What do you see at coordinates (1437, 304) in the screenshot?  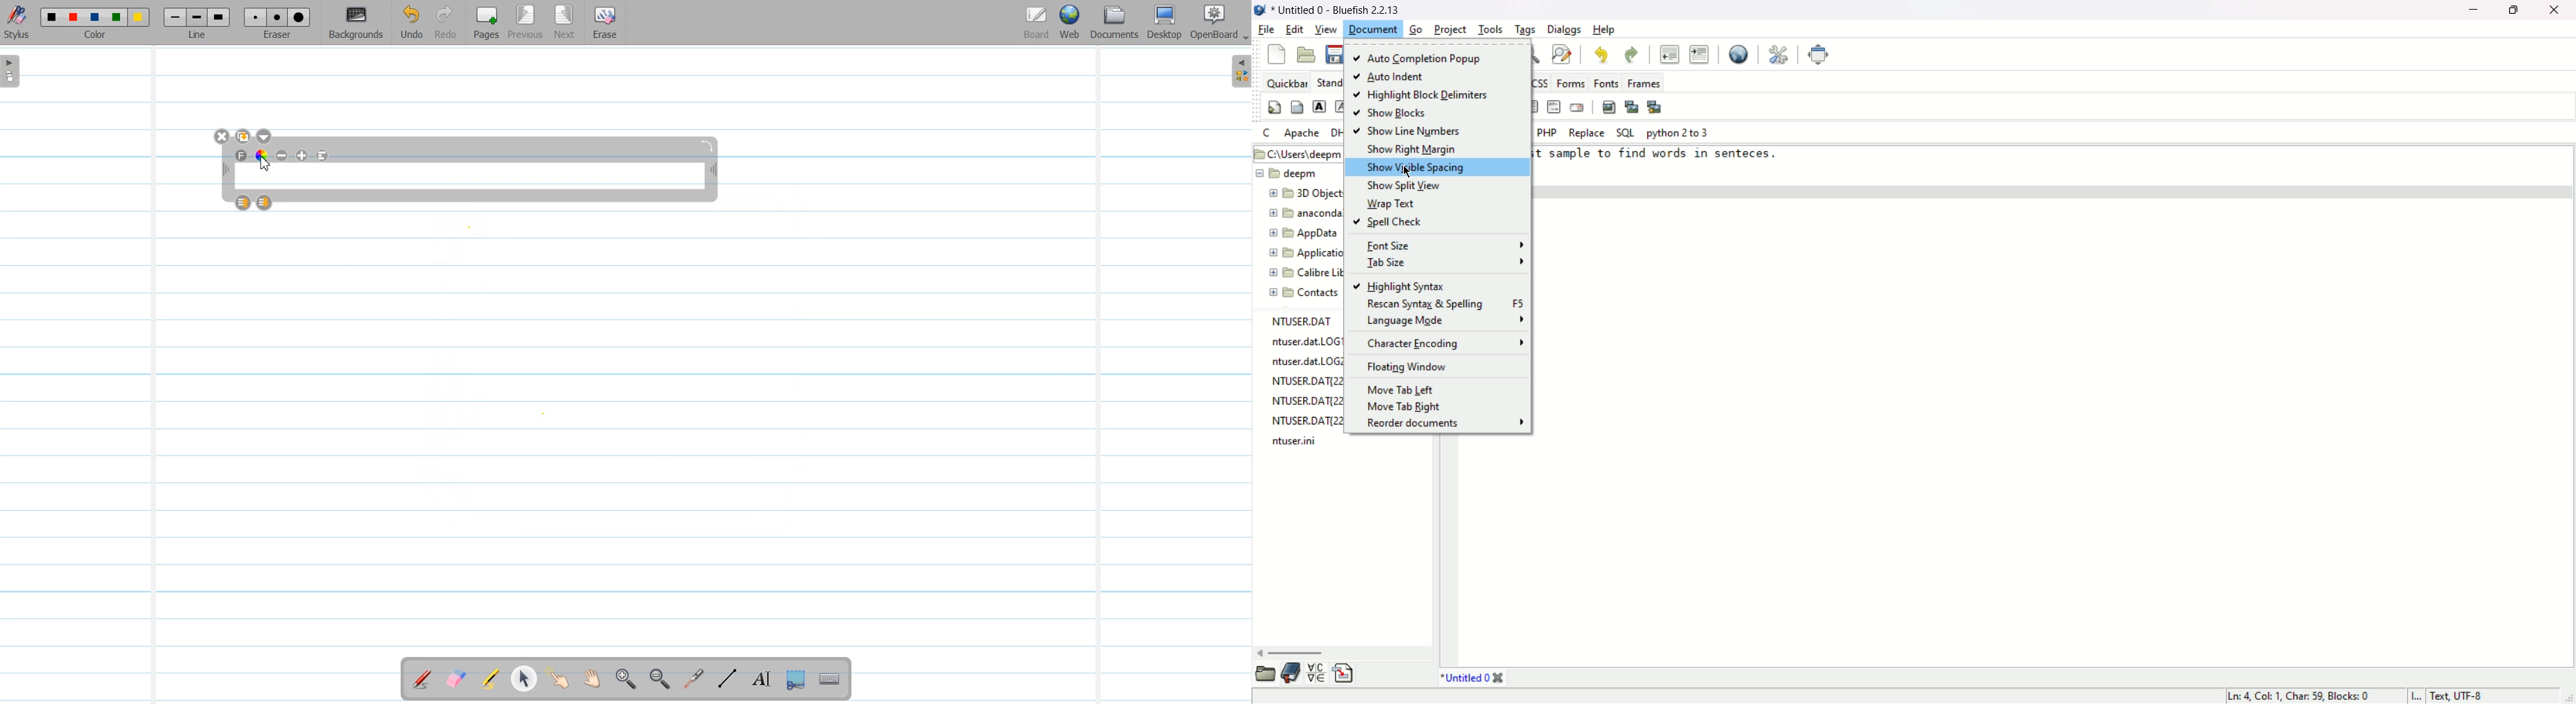 I see `rescan syntax and spelling` at bounding box center [1437, 304].